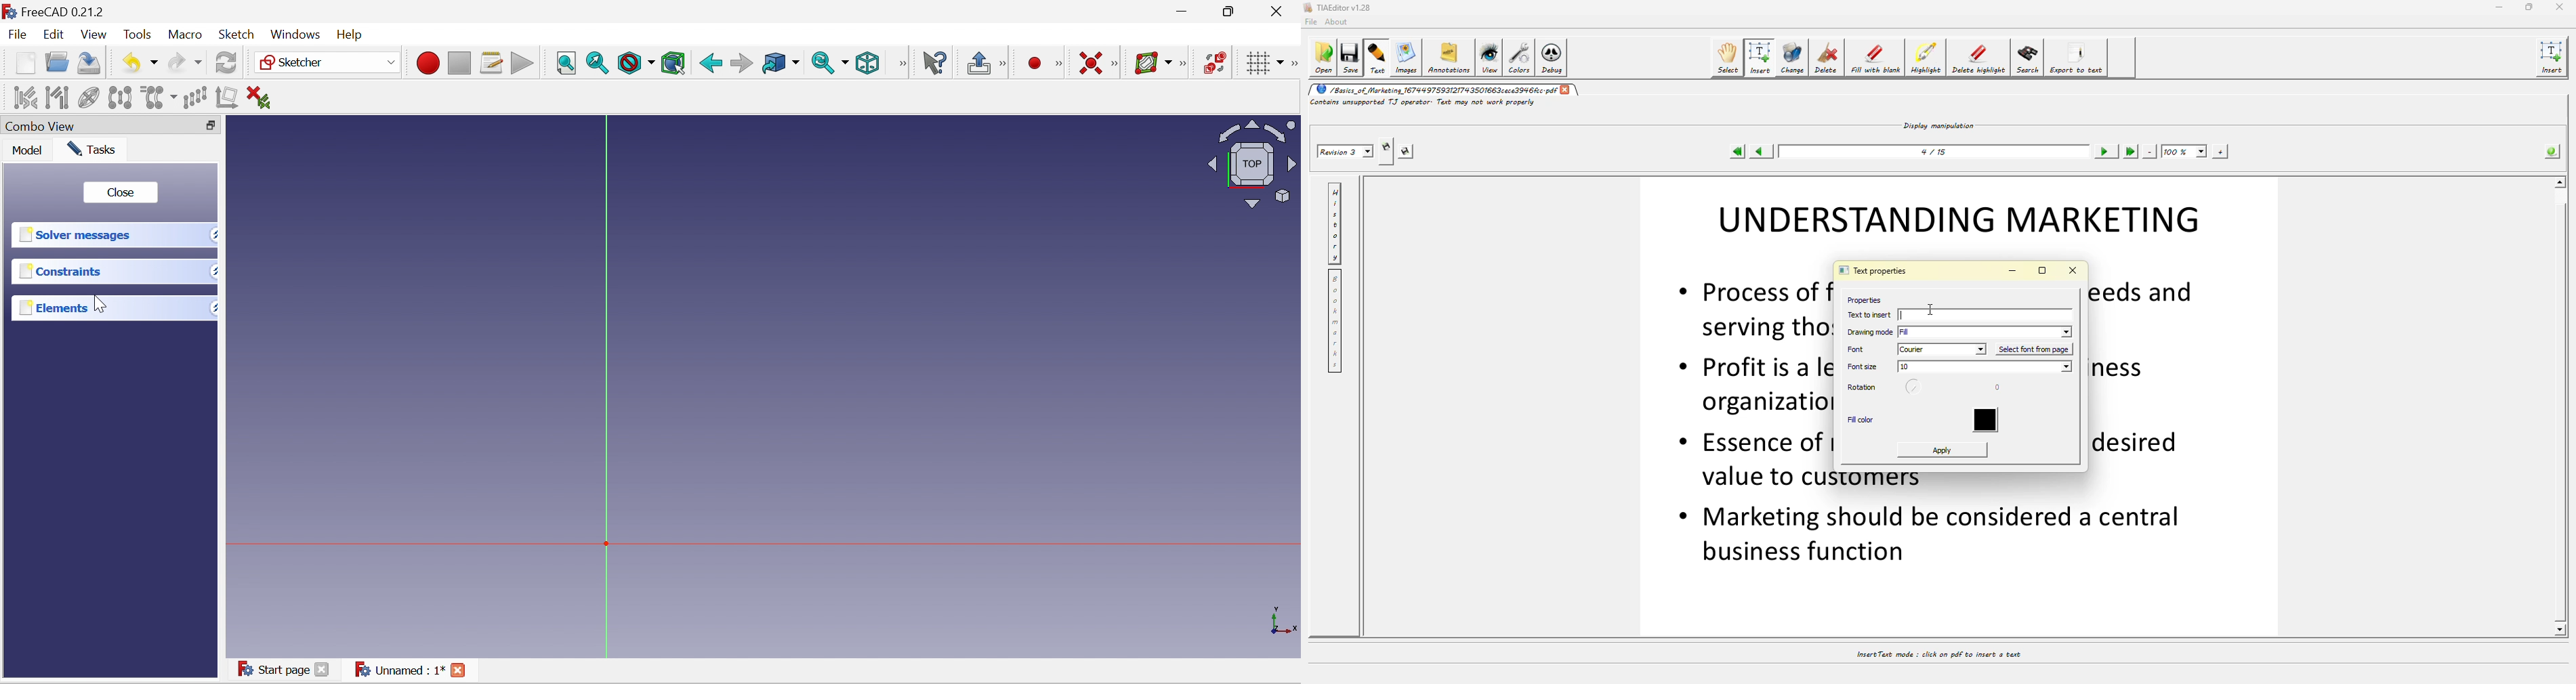  Describe the element at coordinates (1335, 221) in the screenshot. I see `history` at that location.